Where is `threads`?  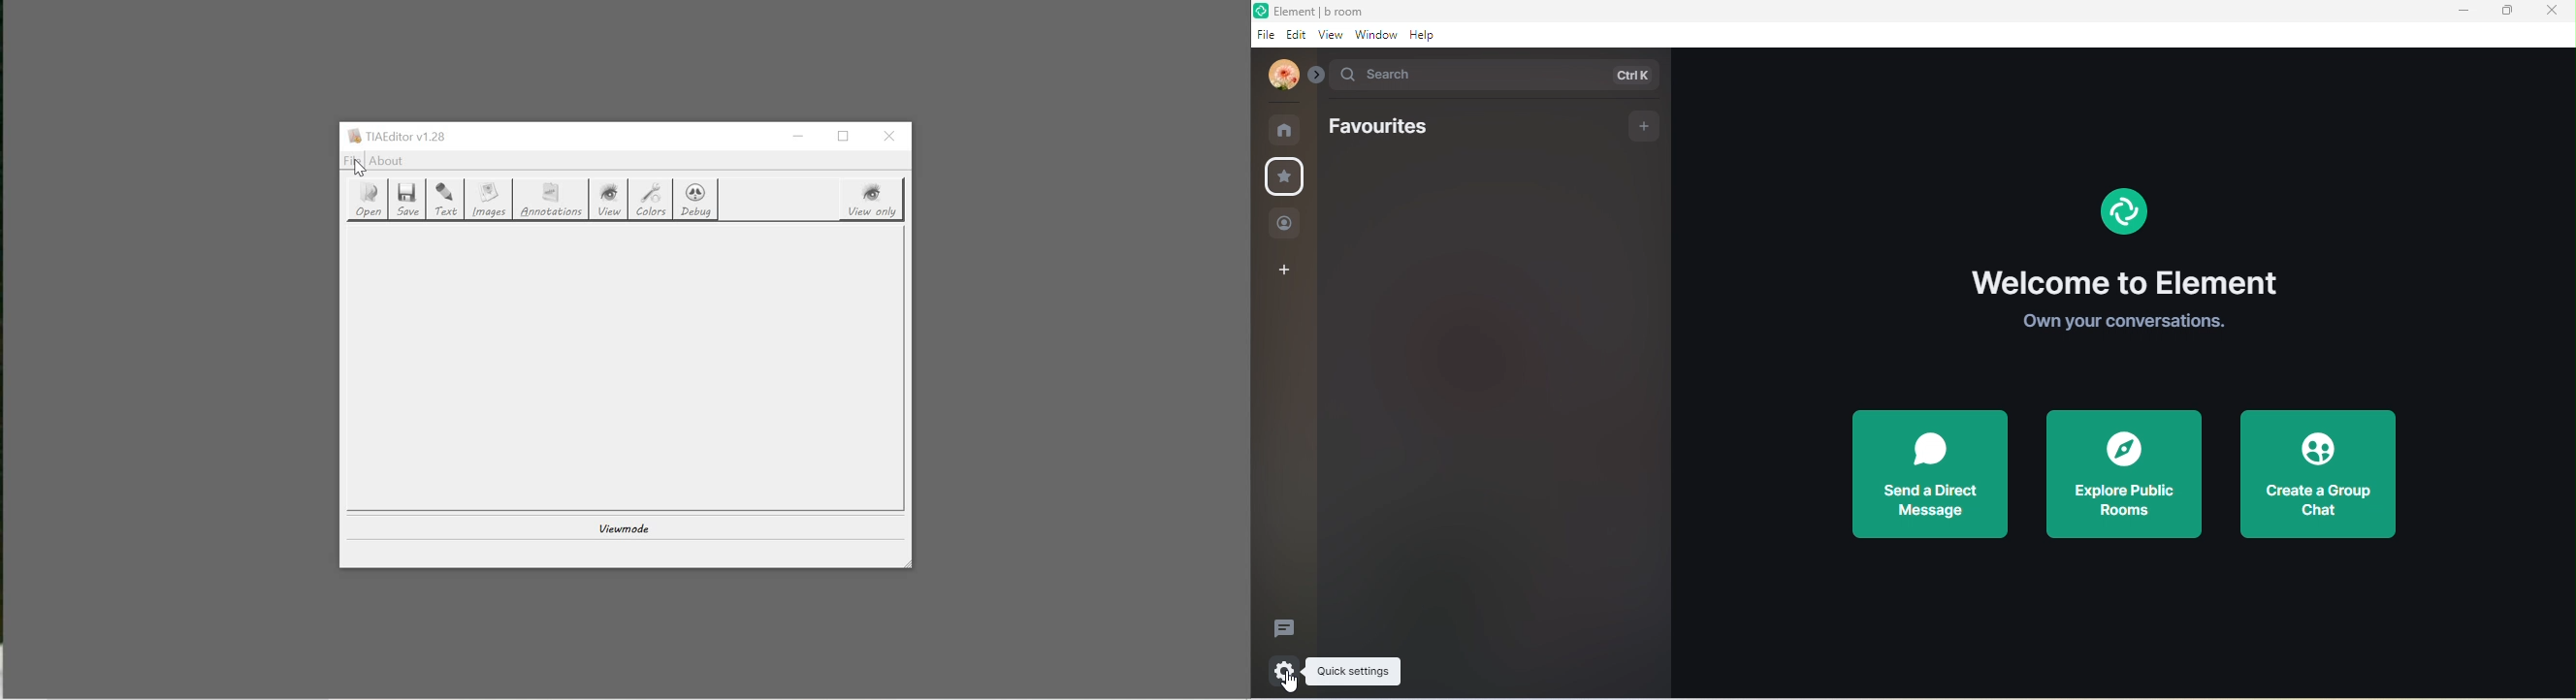
threads is located at coordinates (1285, 629).